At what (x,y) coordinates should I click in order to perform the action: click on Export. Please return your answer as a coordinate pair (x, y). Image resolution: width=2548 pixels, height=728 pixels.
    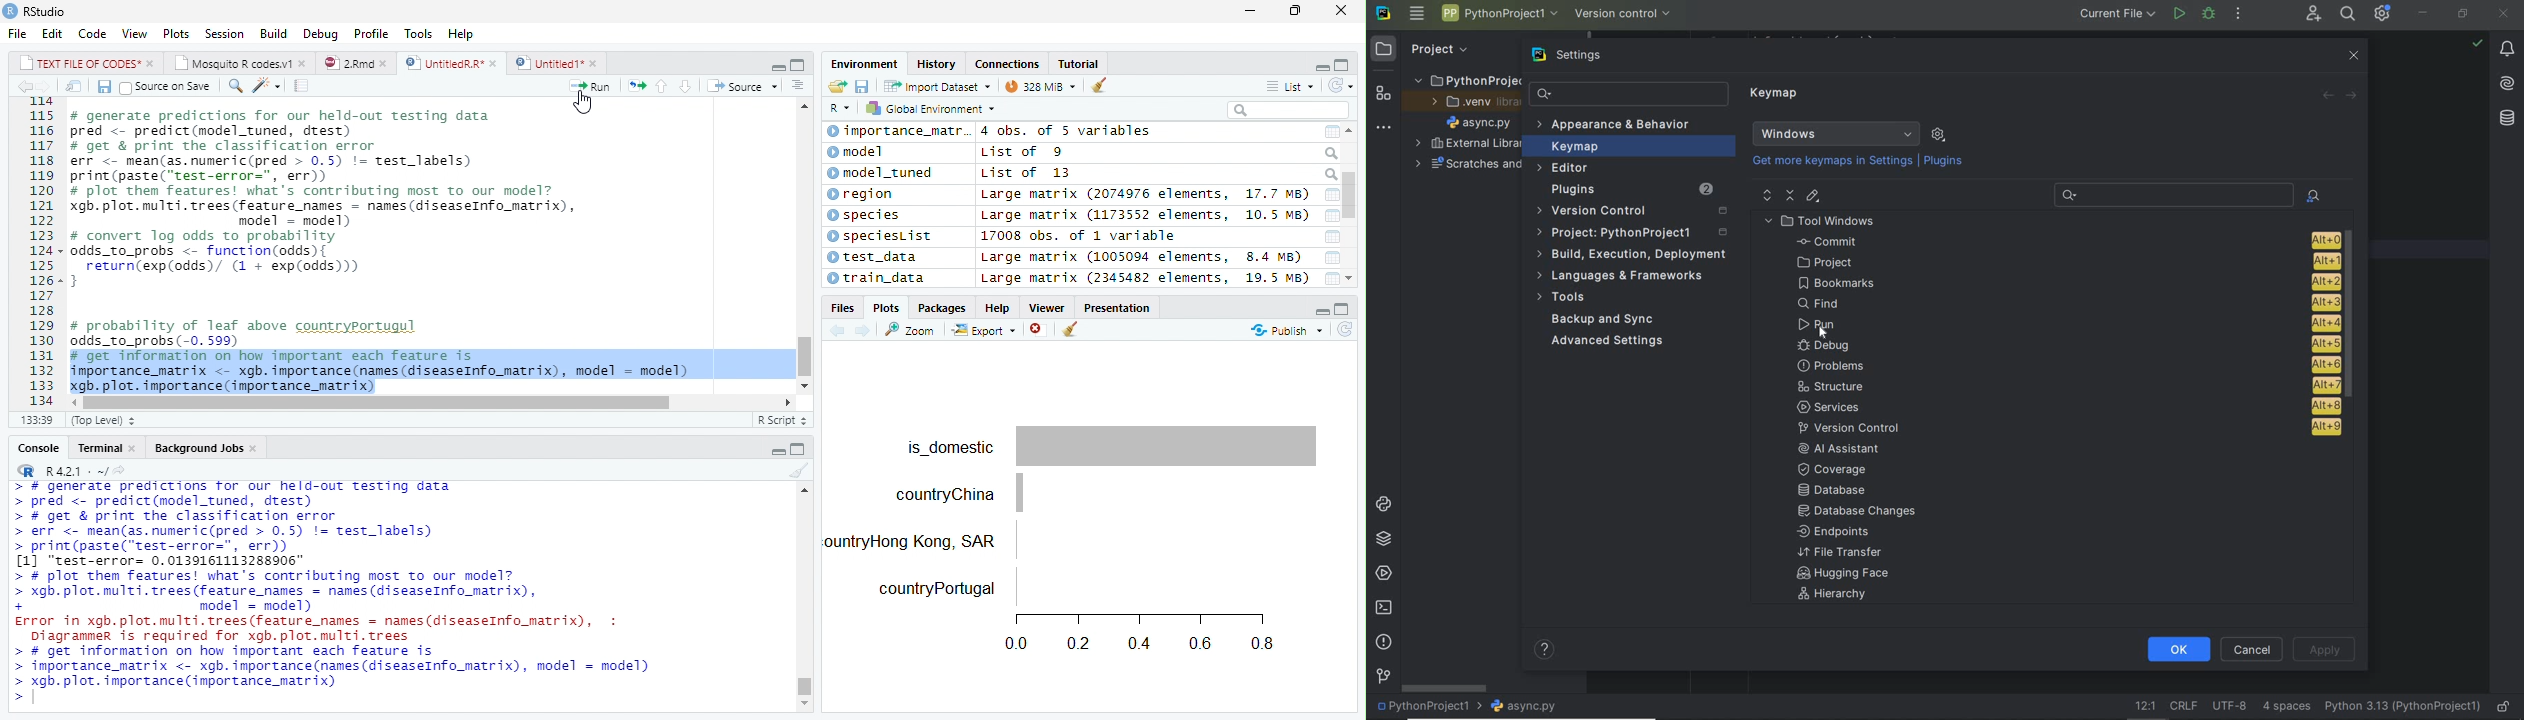
    Looking at the image, I should click on (984, 330).